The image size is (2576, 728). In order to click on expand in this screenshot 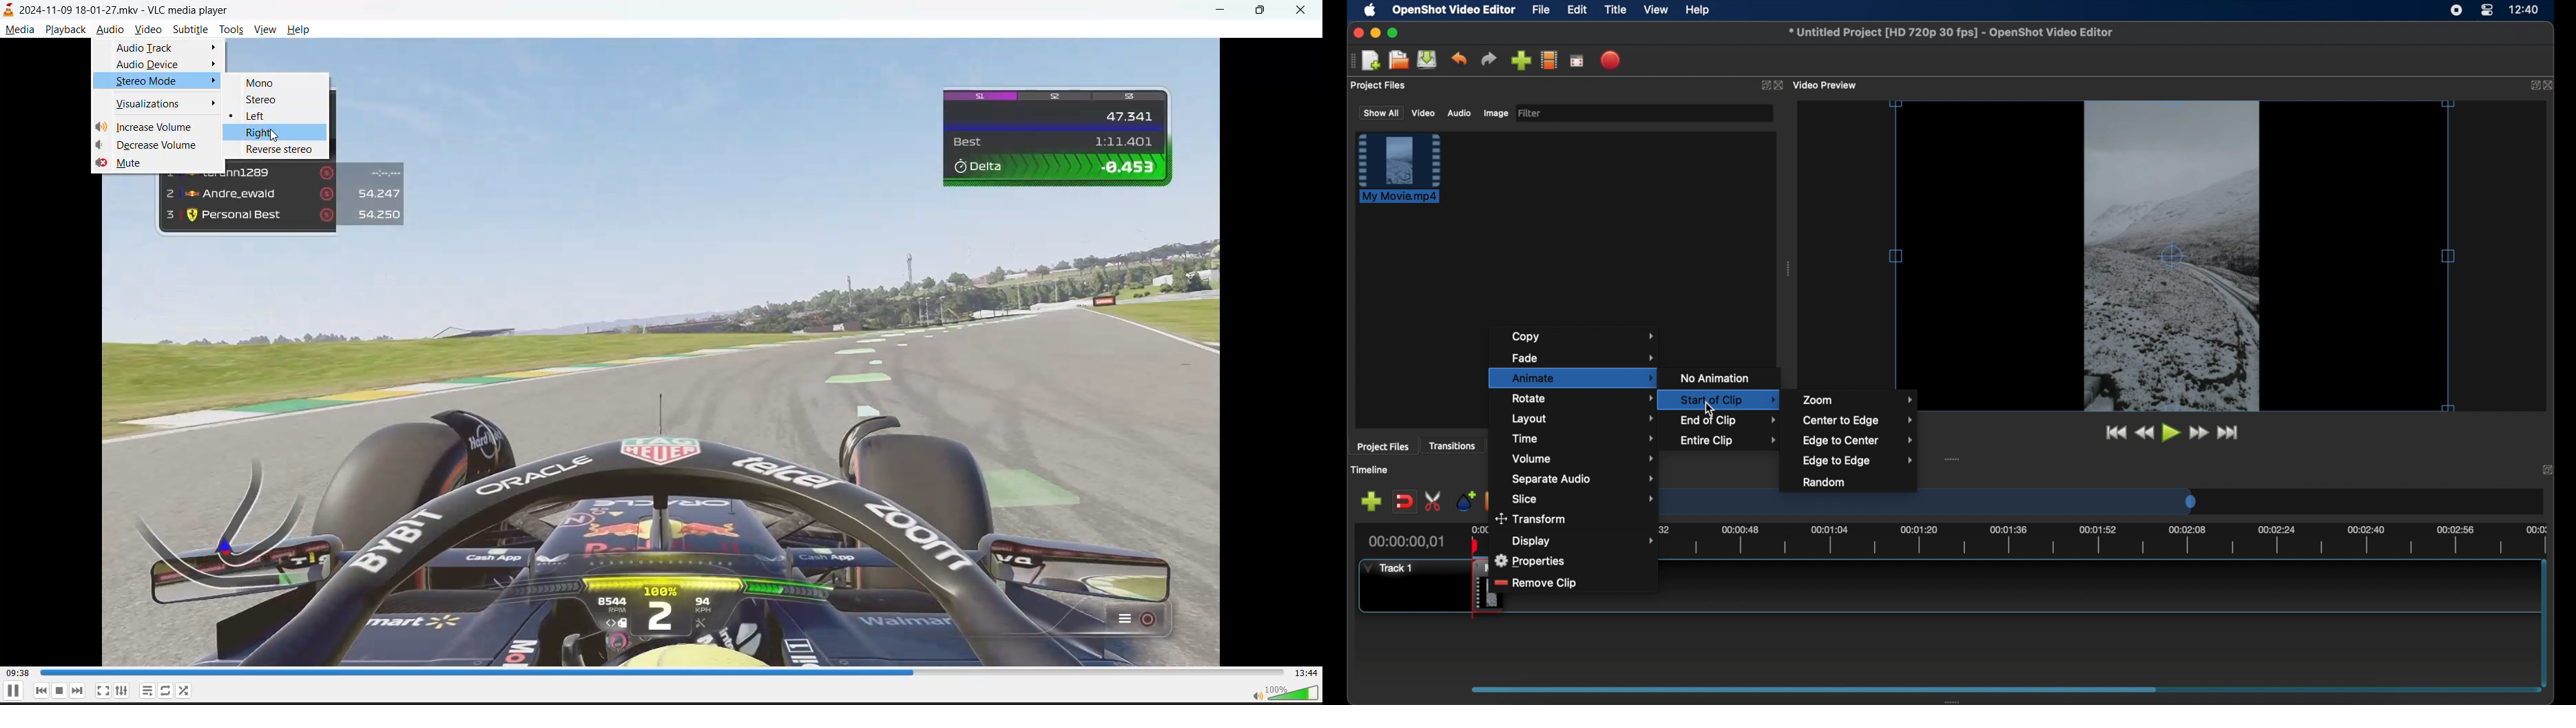, I will do `click(2533, 85)`.